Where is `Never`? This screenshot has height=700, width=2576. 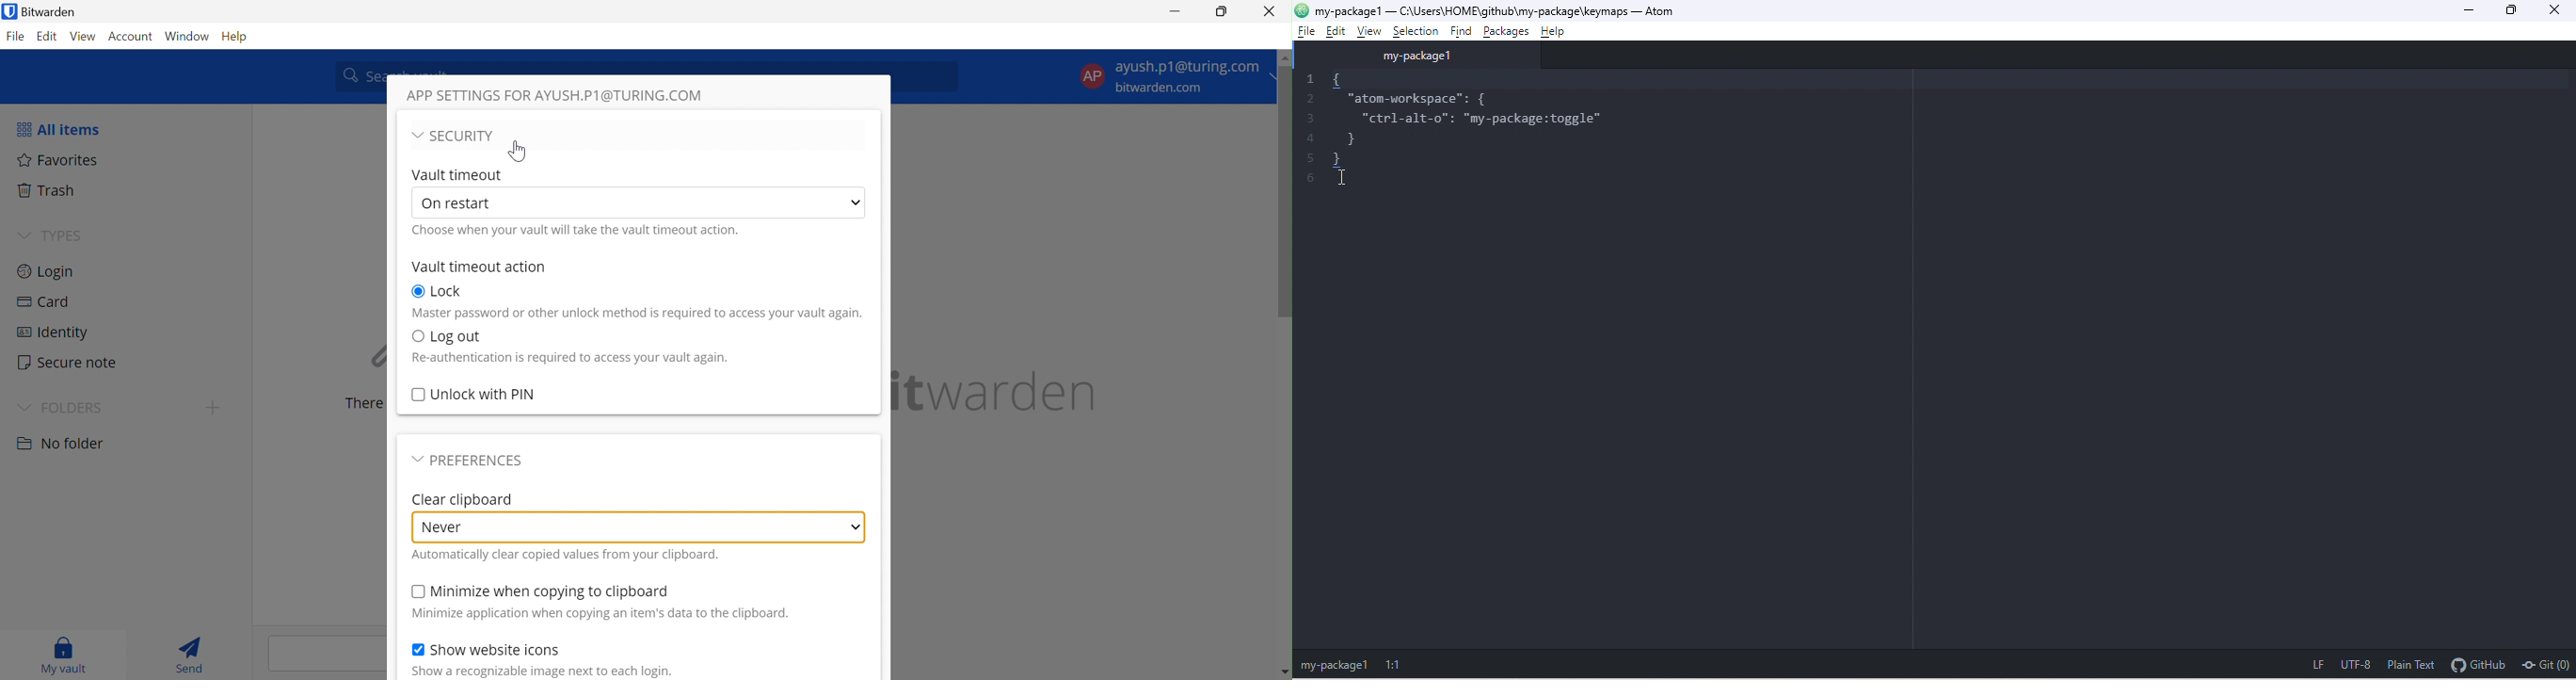
Never is located at coordinates (446, 526).